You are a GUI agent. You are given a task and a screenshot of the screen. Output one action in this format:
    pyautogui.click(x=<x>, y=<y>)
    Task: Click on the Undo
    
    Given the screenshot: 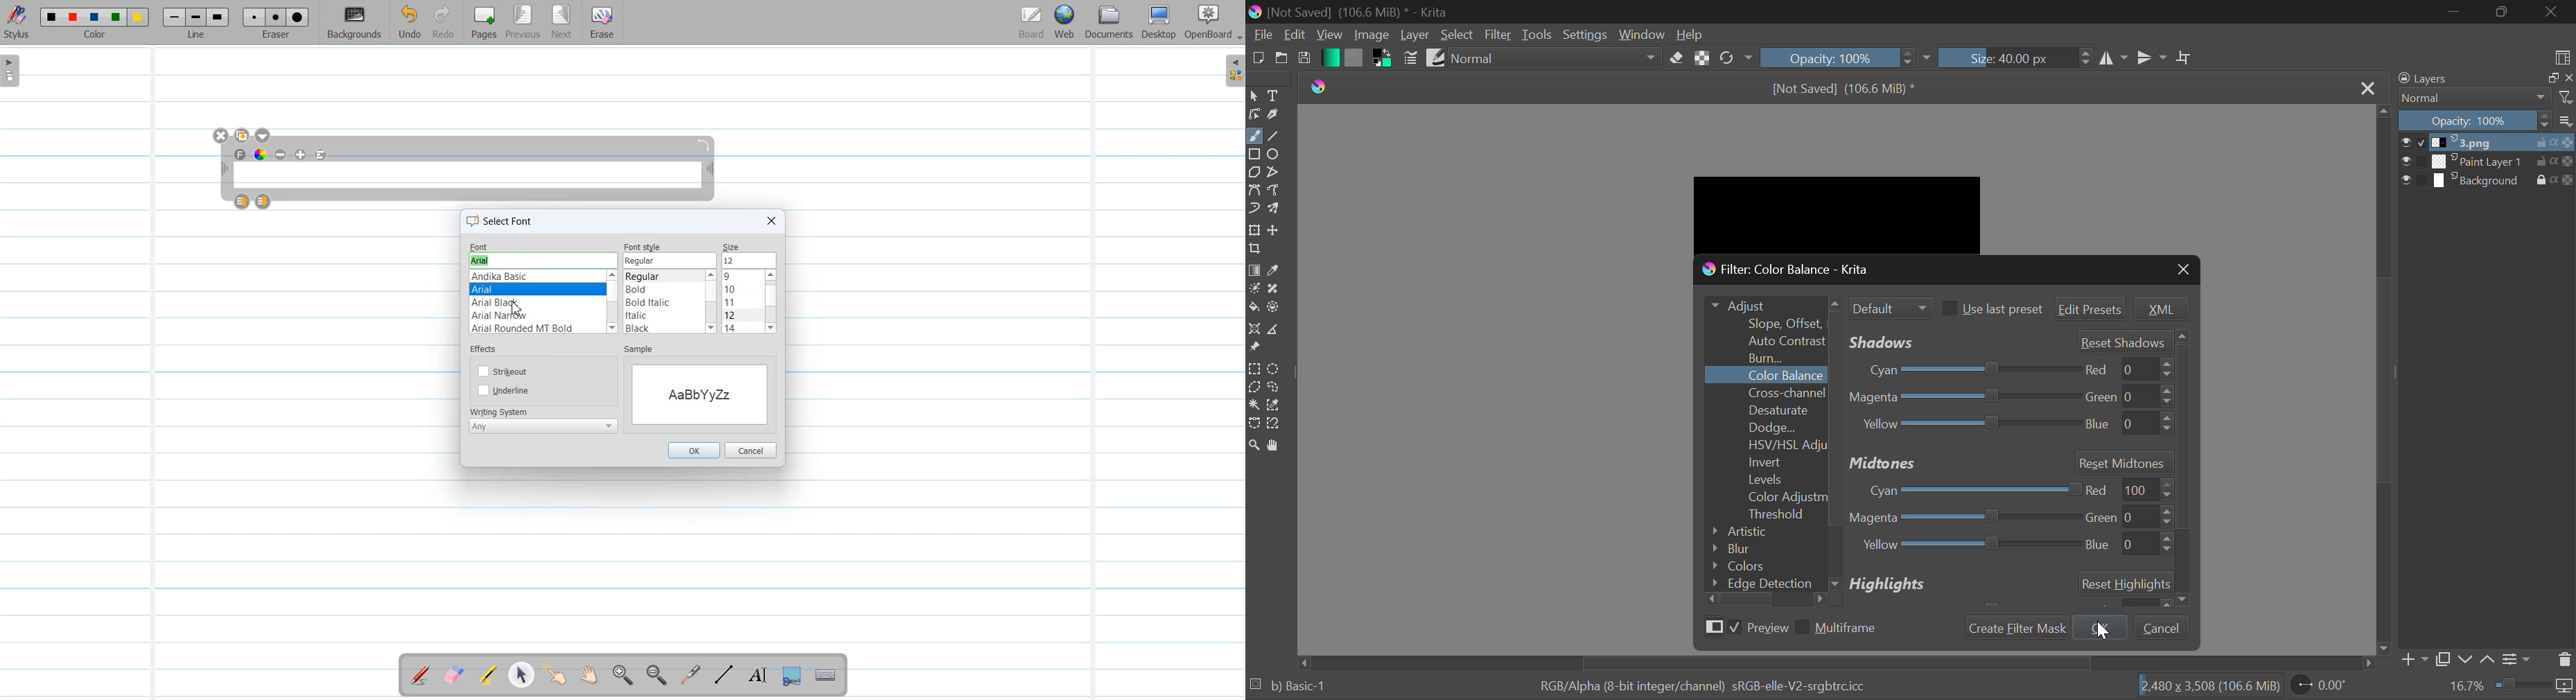 What is the action you would take?
    pyautogui.click(x=409, y=23)
    